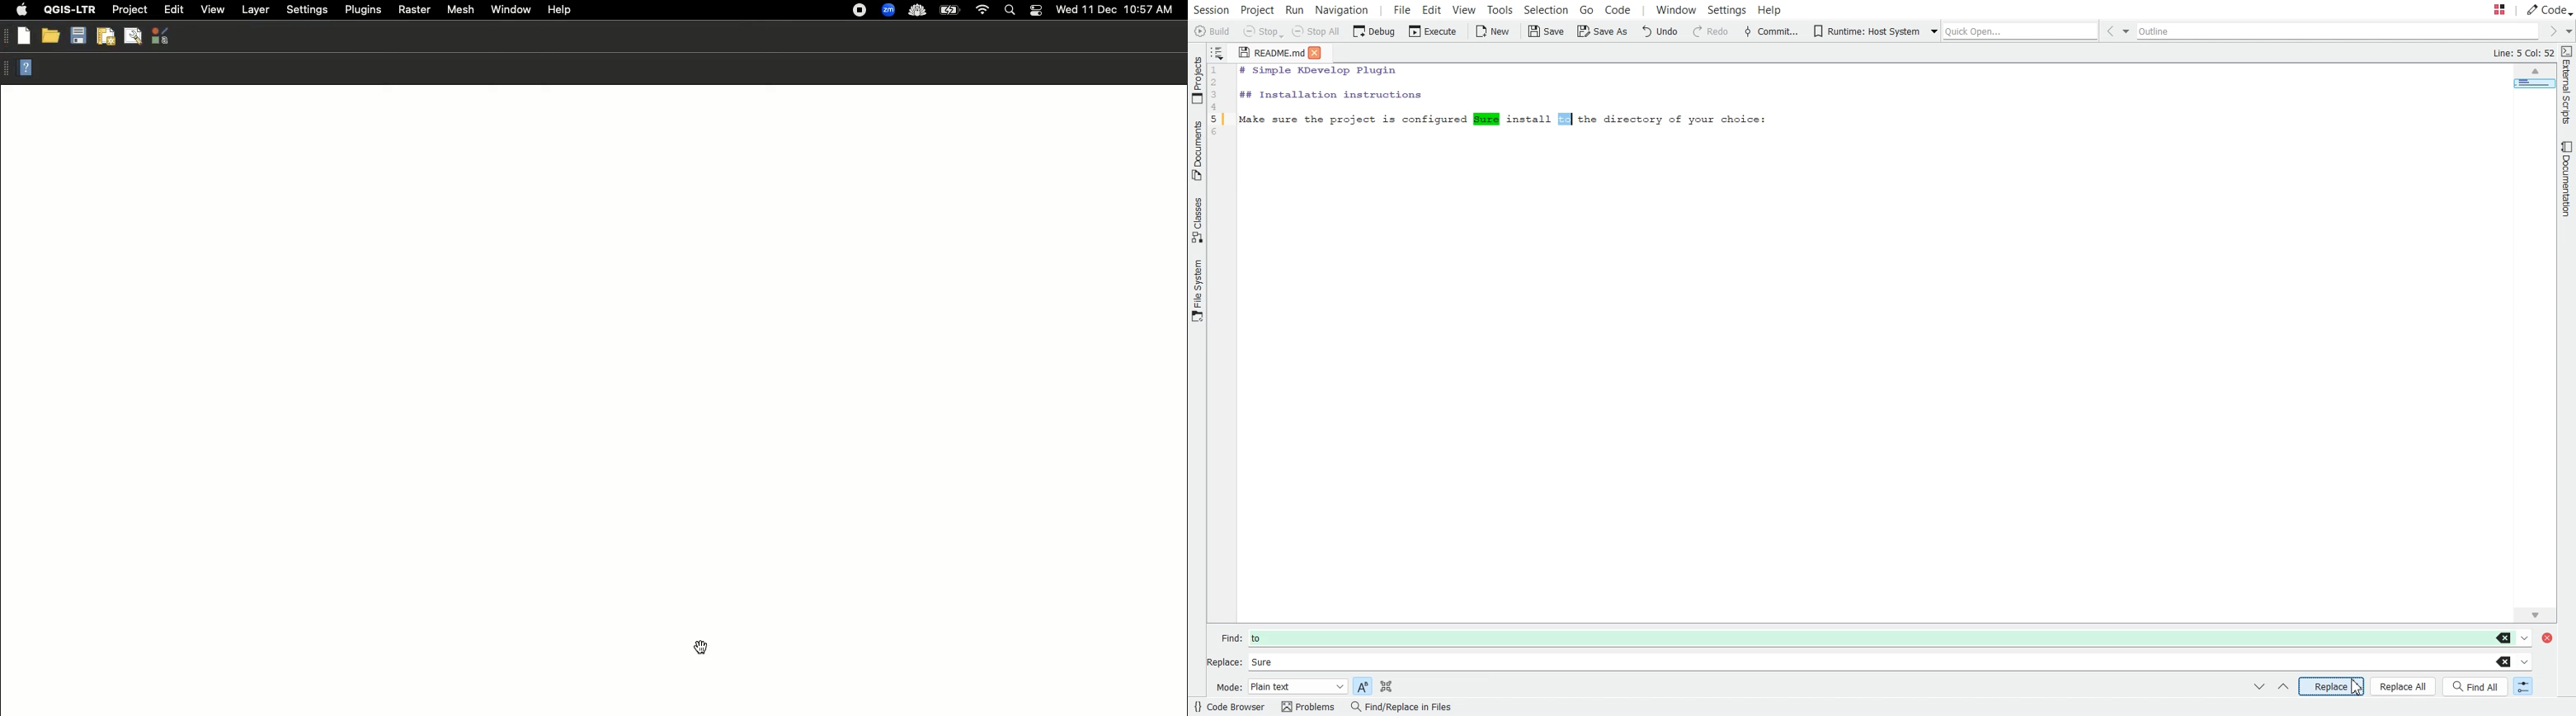 This screenshot has width=2576, height=728. Describe the element at coordinates (2532, 86) in the screenshot. I see `Page Overview` at that location.